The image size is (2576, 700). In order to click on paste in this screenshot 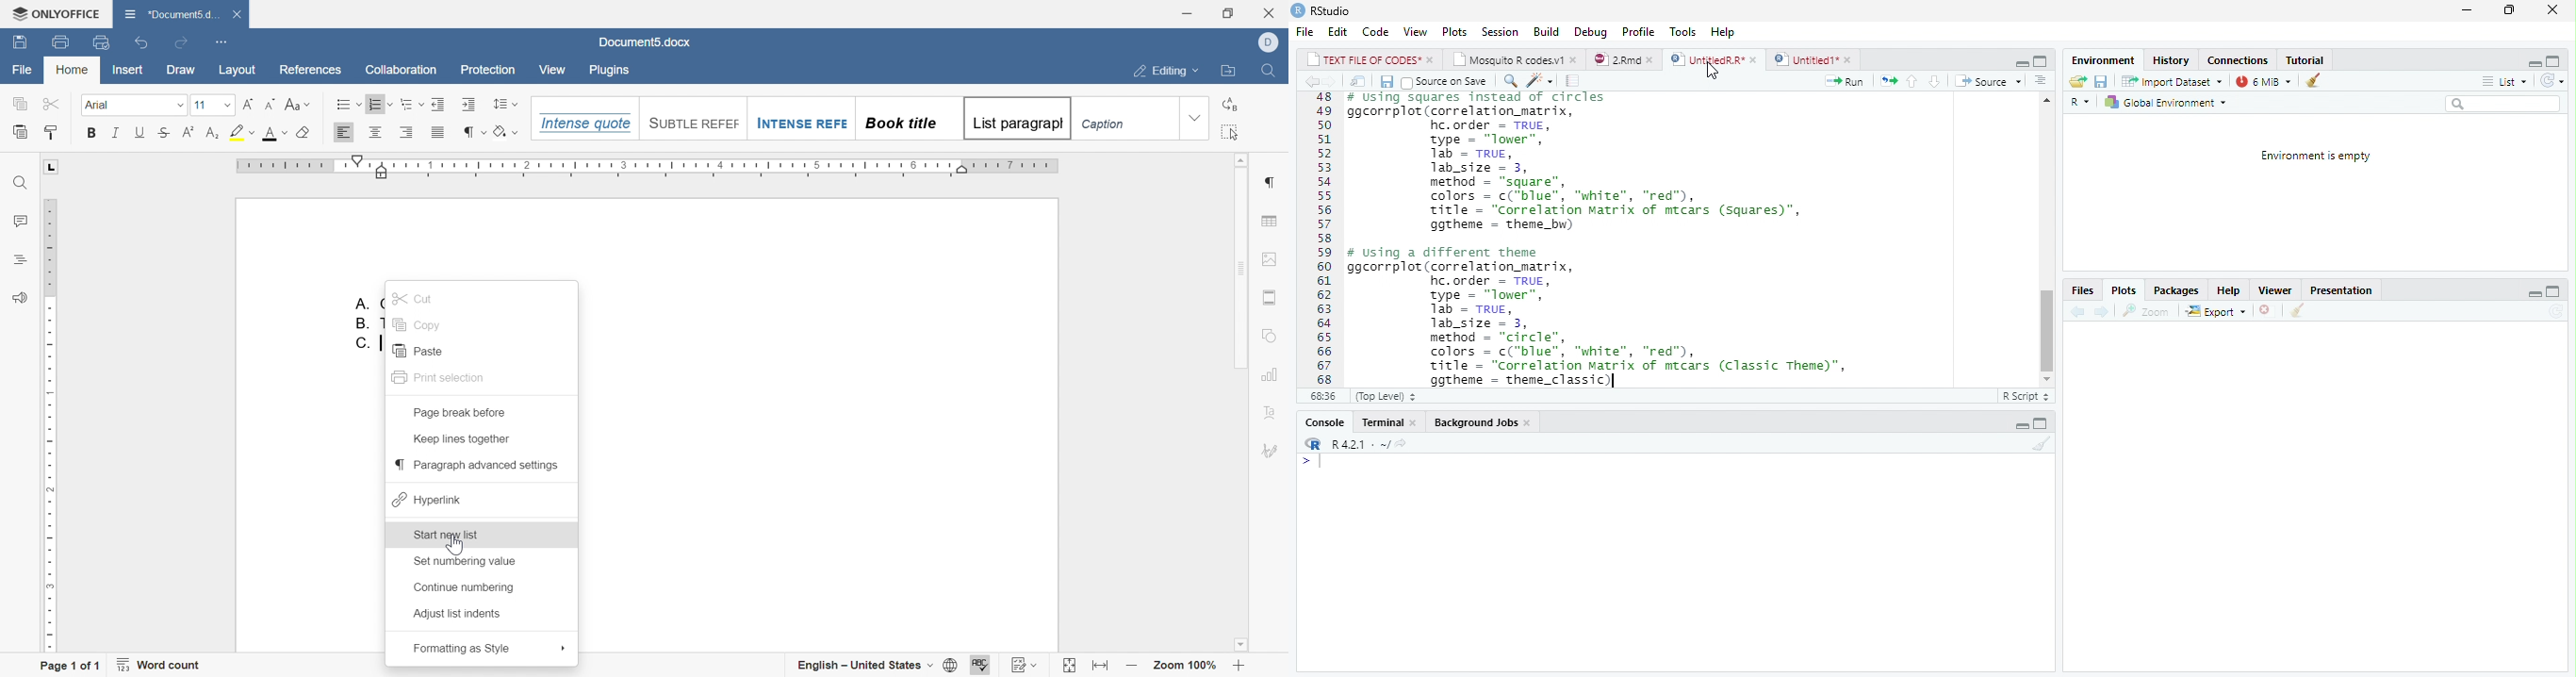, I will do `click(420, 351)`.